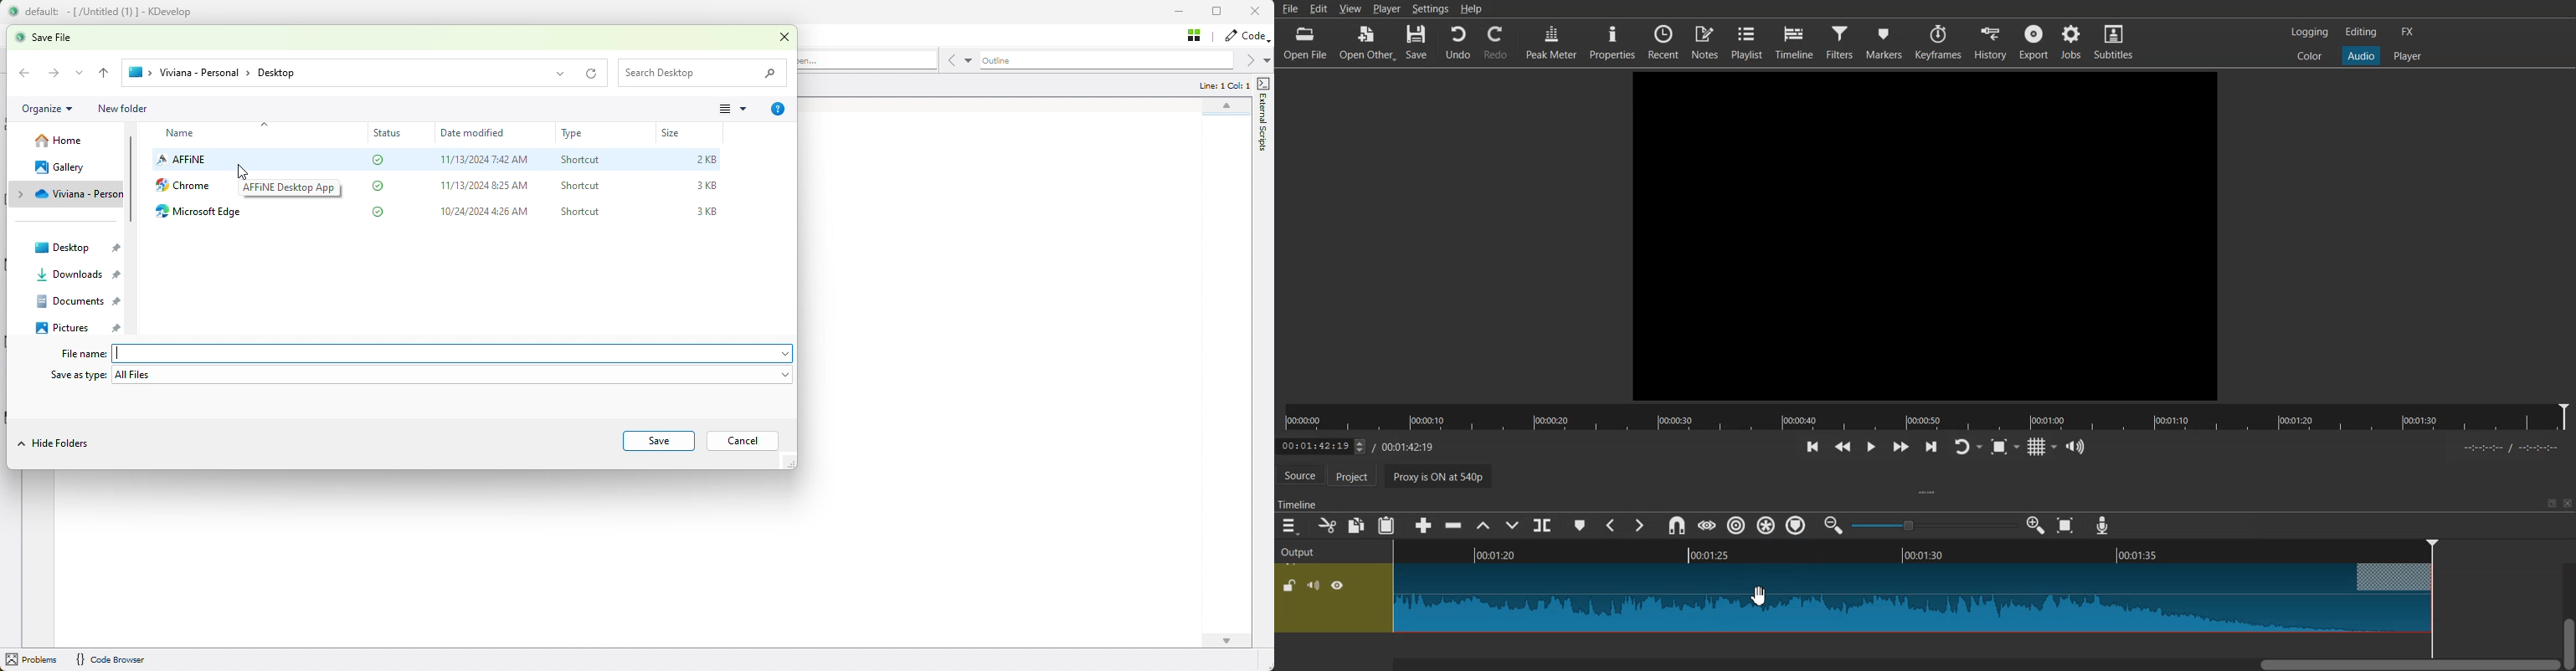 The width and height of the screenshot is (2576, 672). I want to click on Skip to the previous point, so click(1811, 446).